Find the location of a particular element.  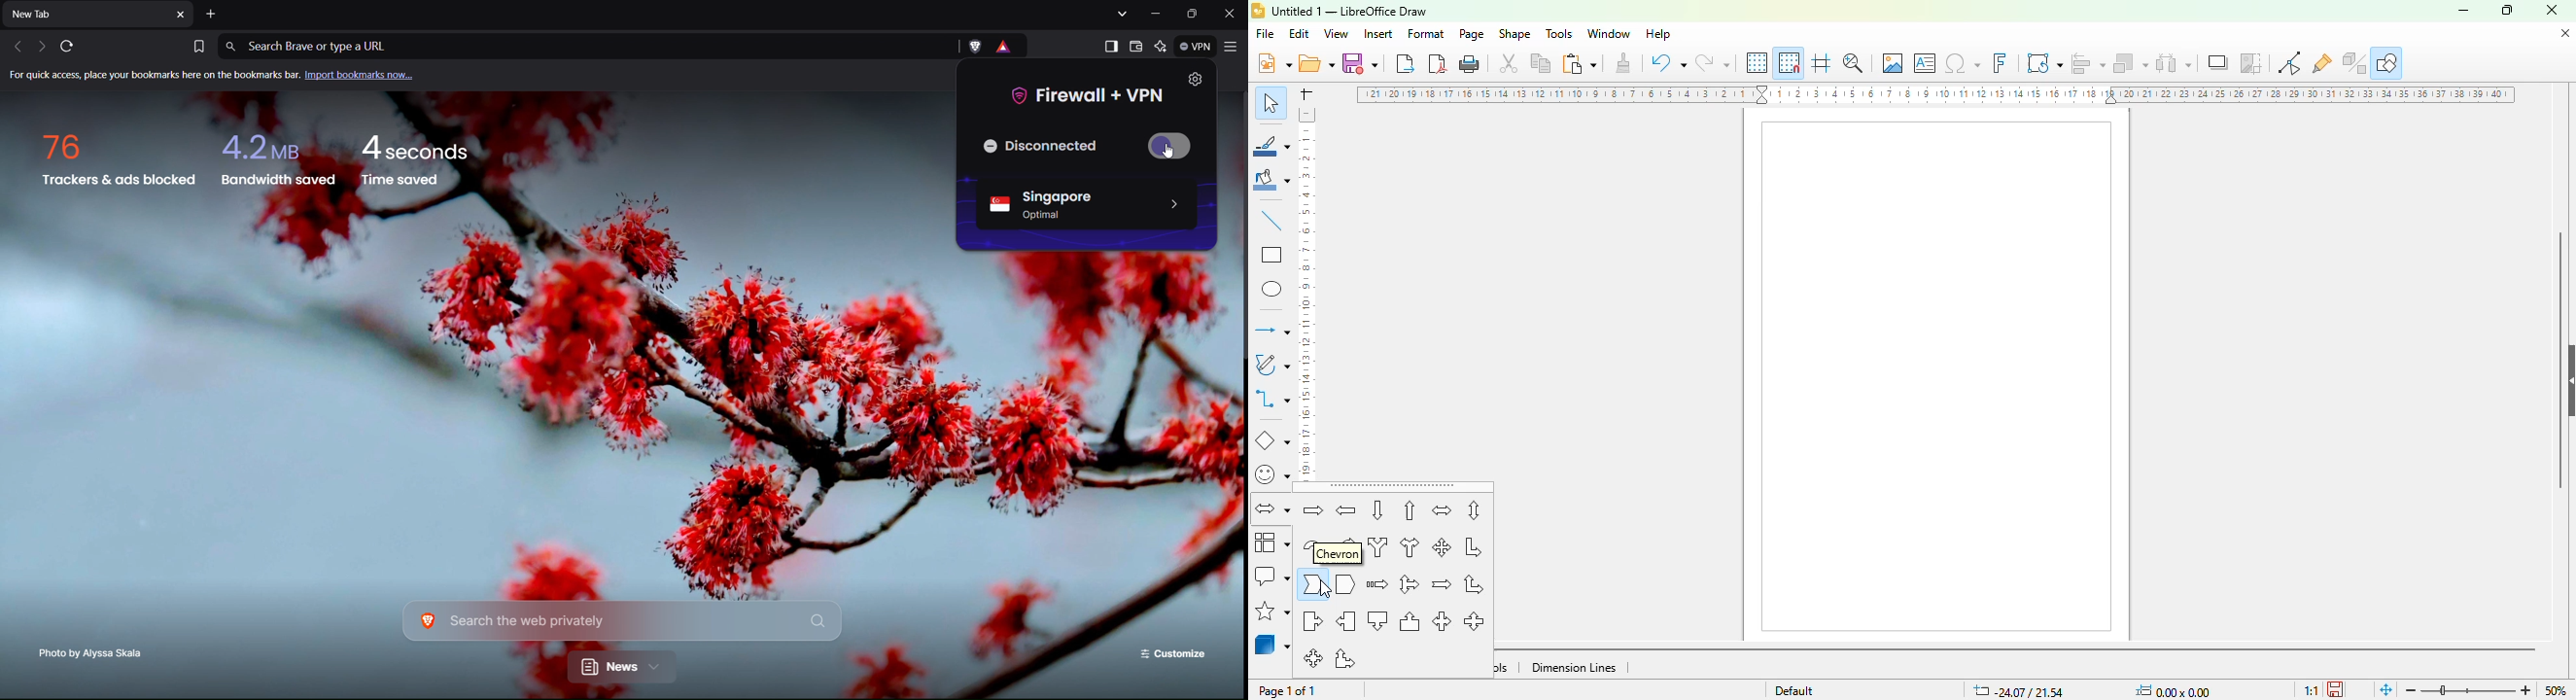

4-way arrow callout is located at coordinates (1313, 658).